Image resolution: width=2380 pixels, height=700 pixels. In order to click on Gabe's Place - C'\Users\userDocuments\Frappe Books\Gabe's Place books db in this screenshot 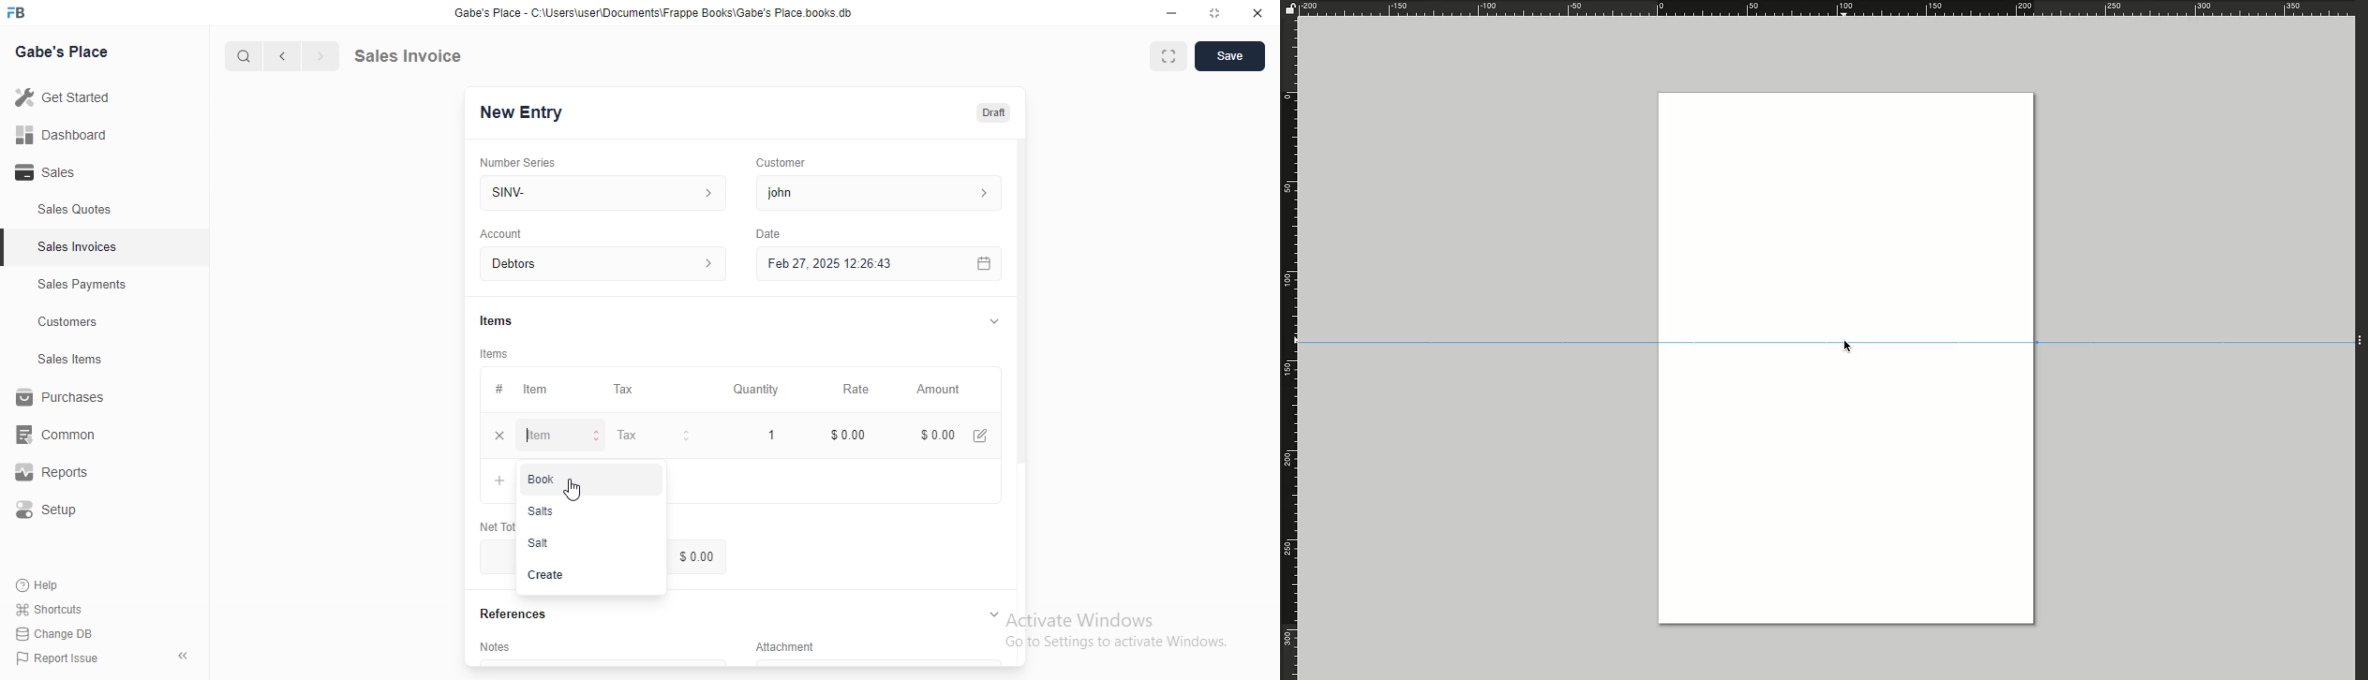, I will do `click(657, 13)`.